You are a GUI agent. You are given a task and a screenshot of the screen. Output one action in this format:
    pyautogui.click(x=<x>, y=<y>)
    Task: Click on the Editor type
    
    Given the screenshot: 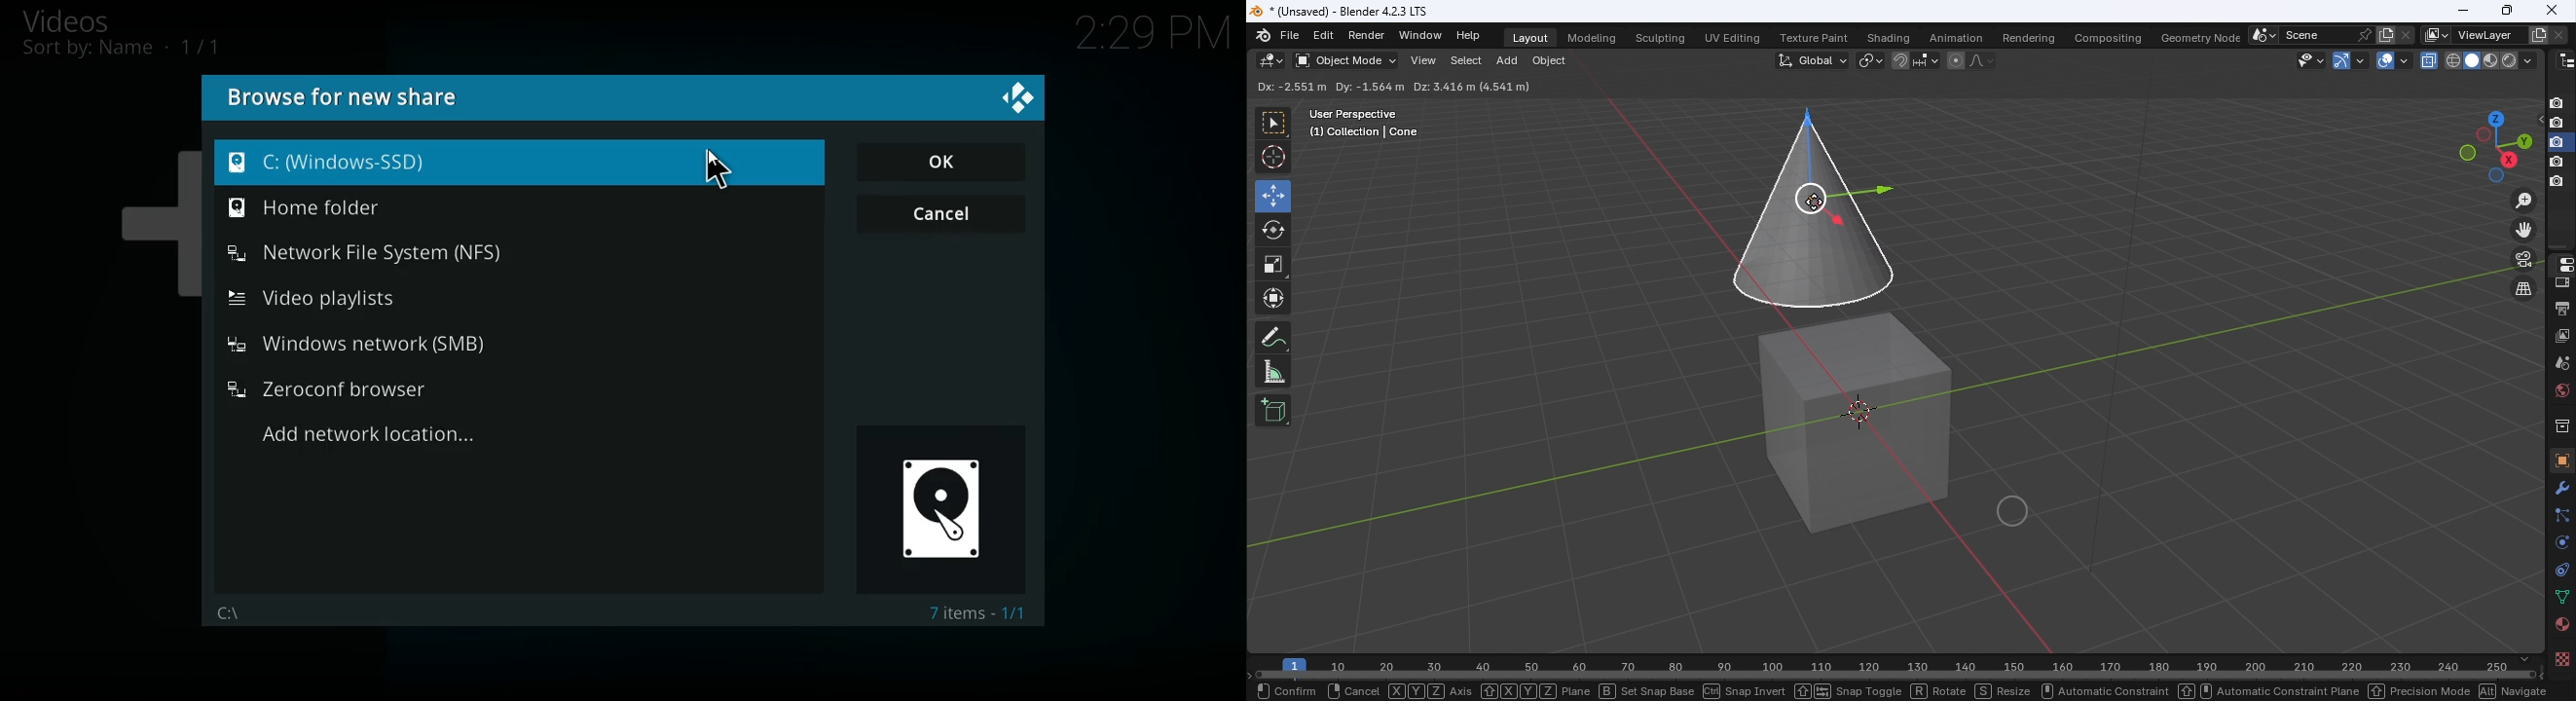 What is the action you would take?
    pyautogui.click(x=2566, y=58)
    